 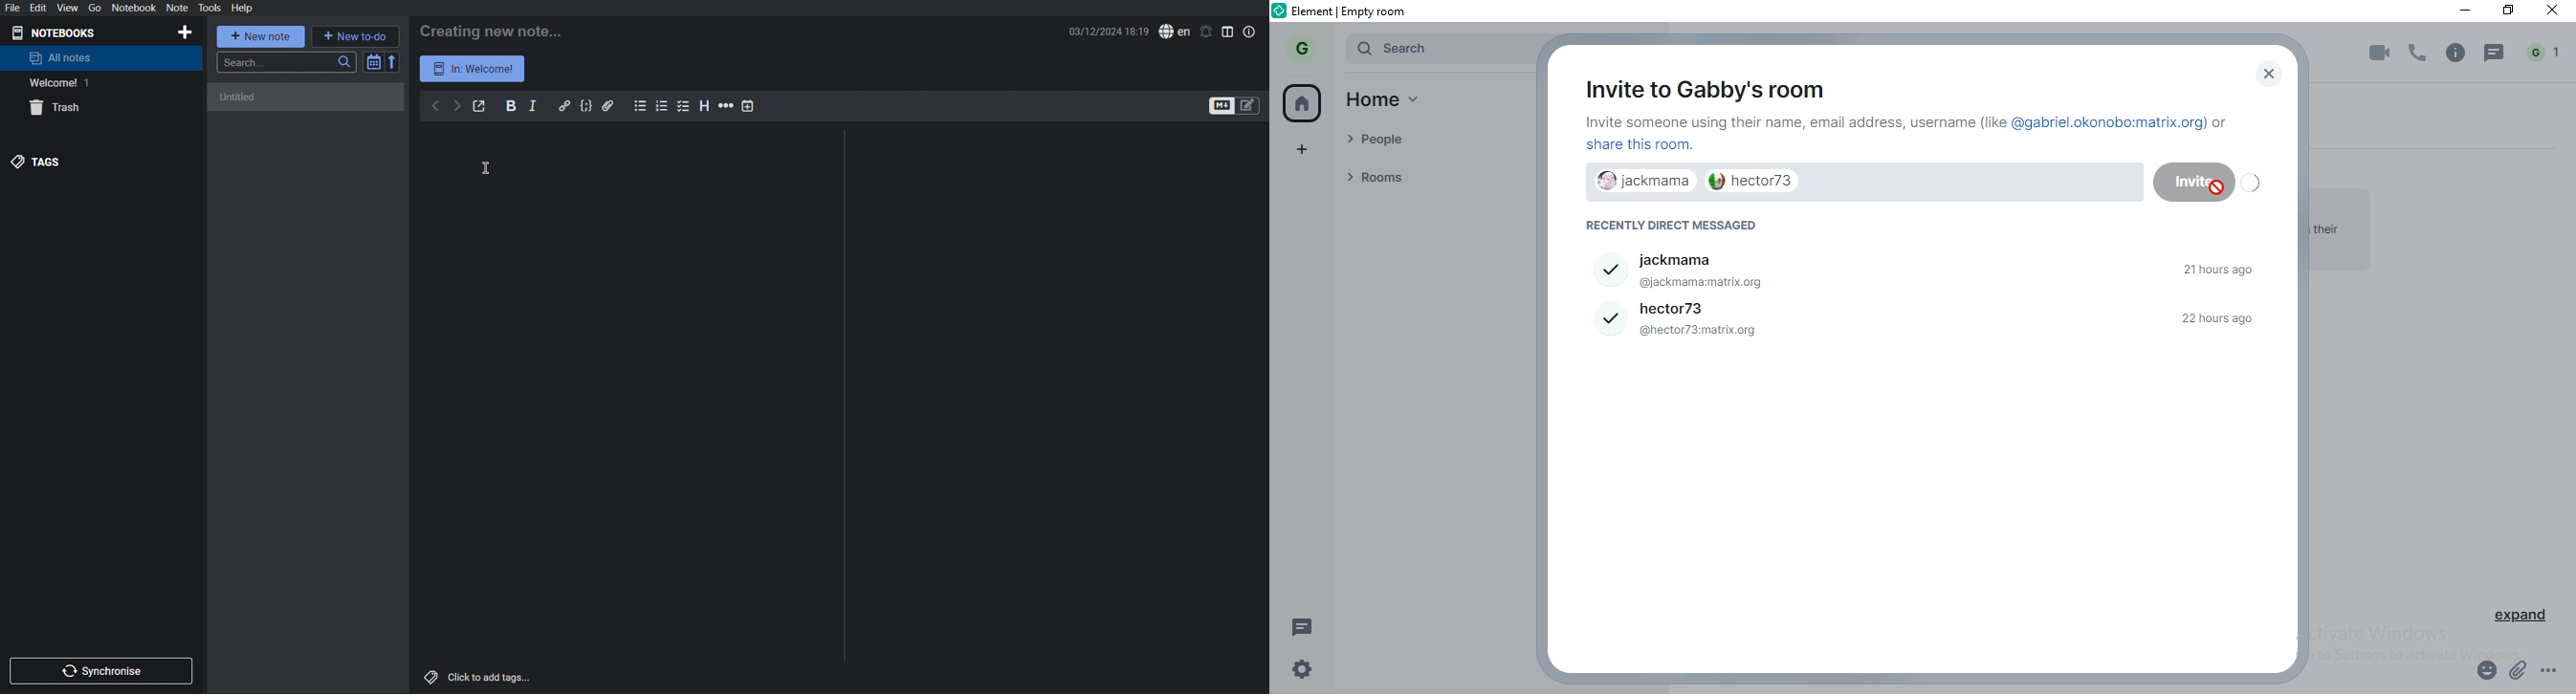 What do you see at coordinates (1305, 102) in the screenshot?
I see `home` at bounding box center [1305, 102].